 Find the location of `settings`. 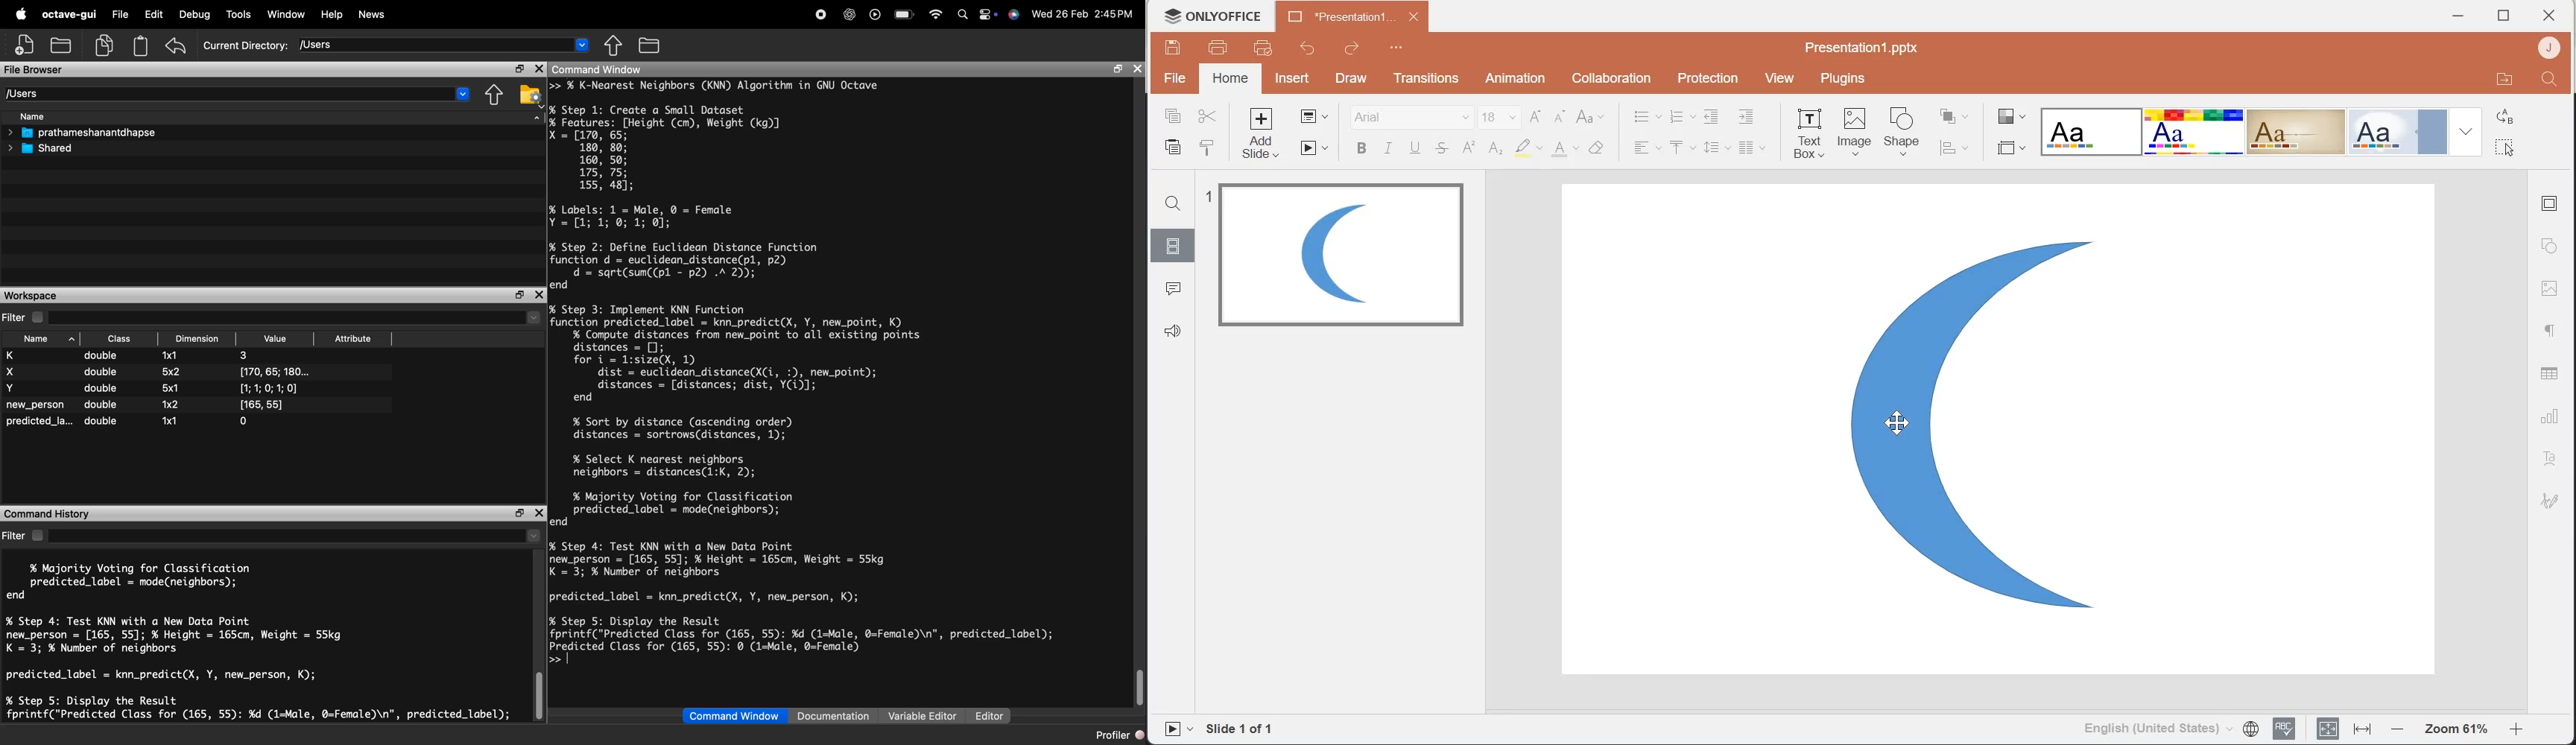

settings is located at coordinates (986, 12).